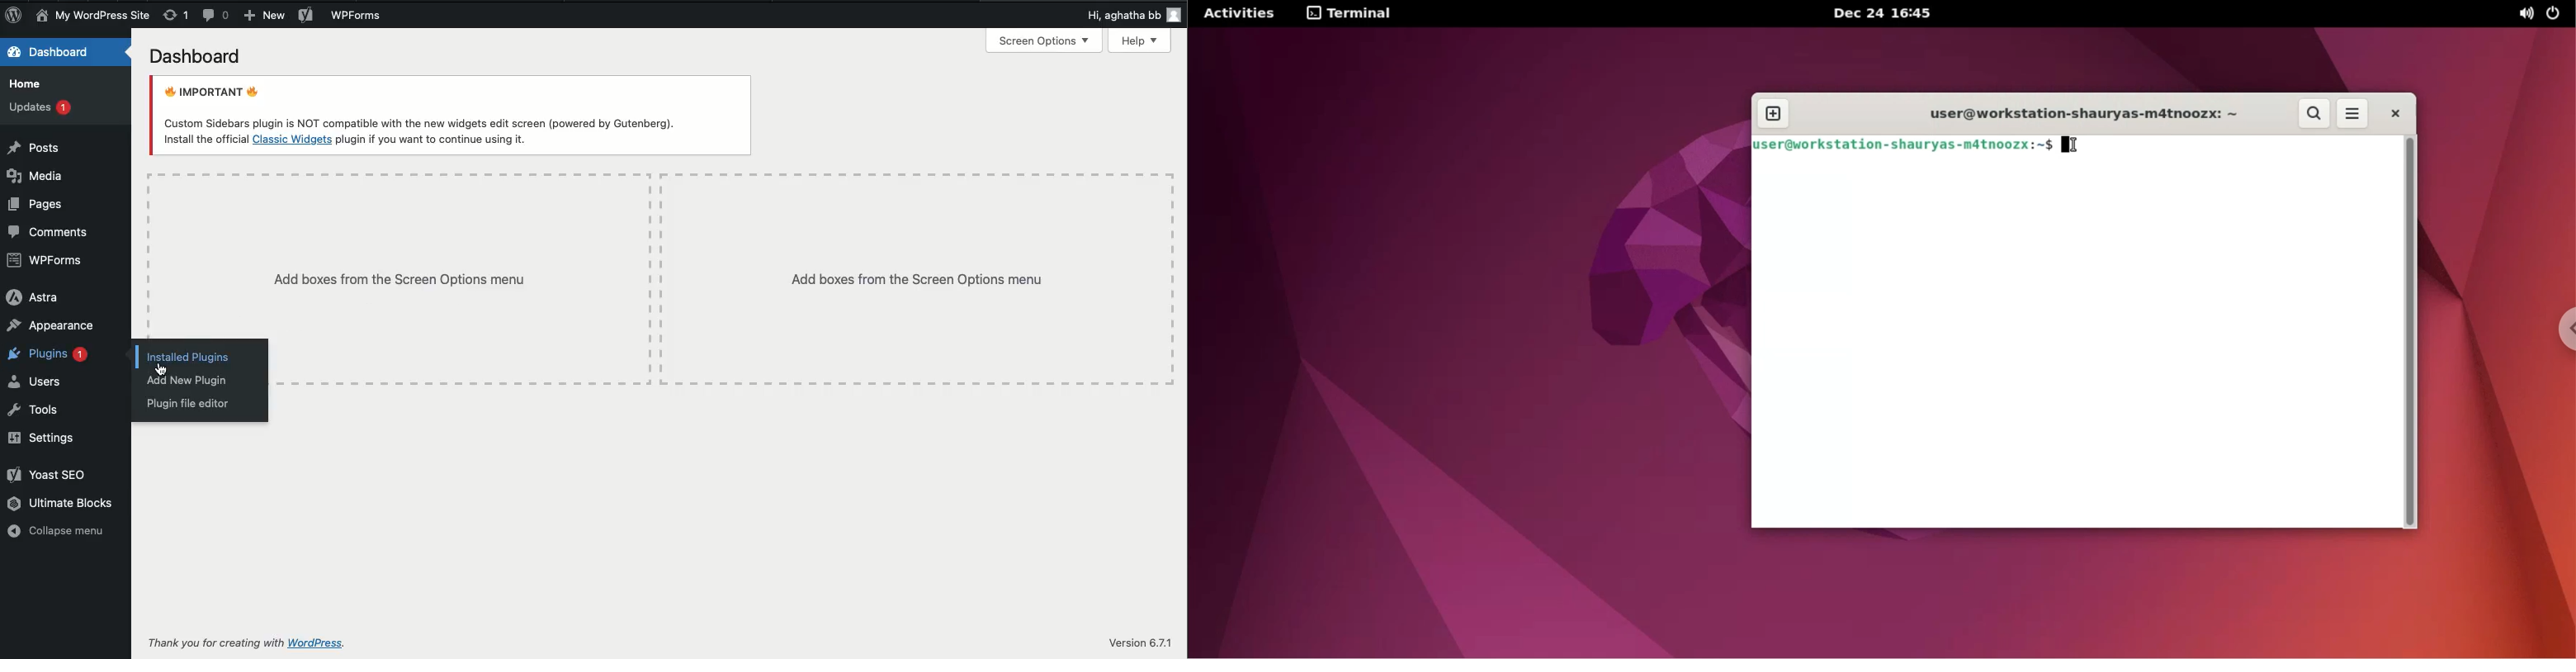  Describe the element at coordinates (723, 279) in the screenshot. I see `Add boxes from the screen options menu` at that location.